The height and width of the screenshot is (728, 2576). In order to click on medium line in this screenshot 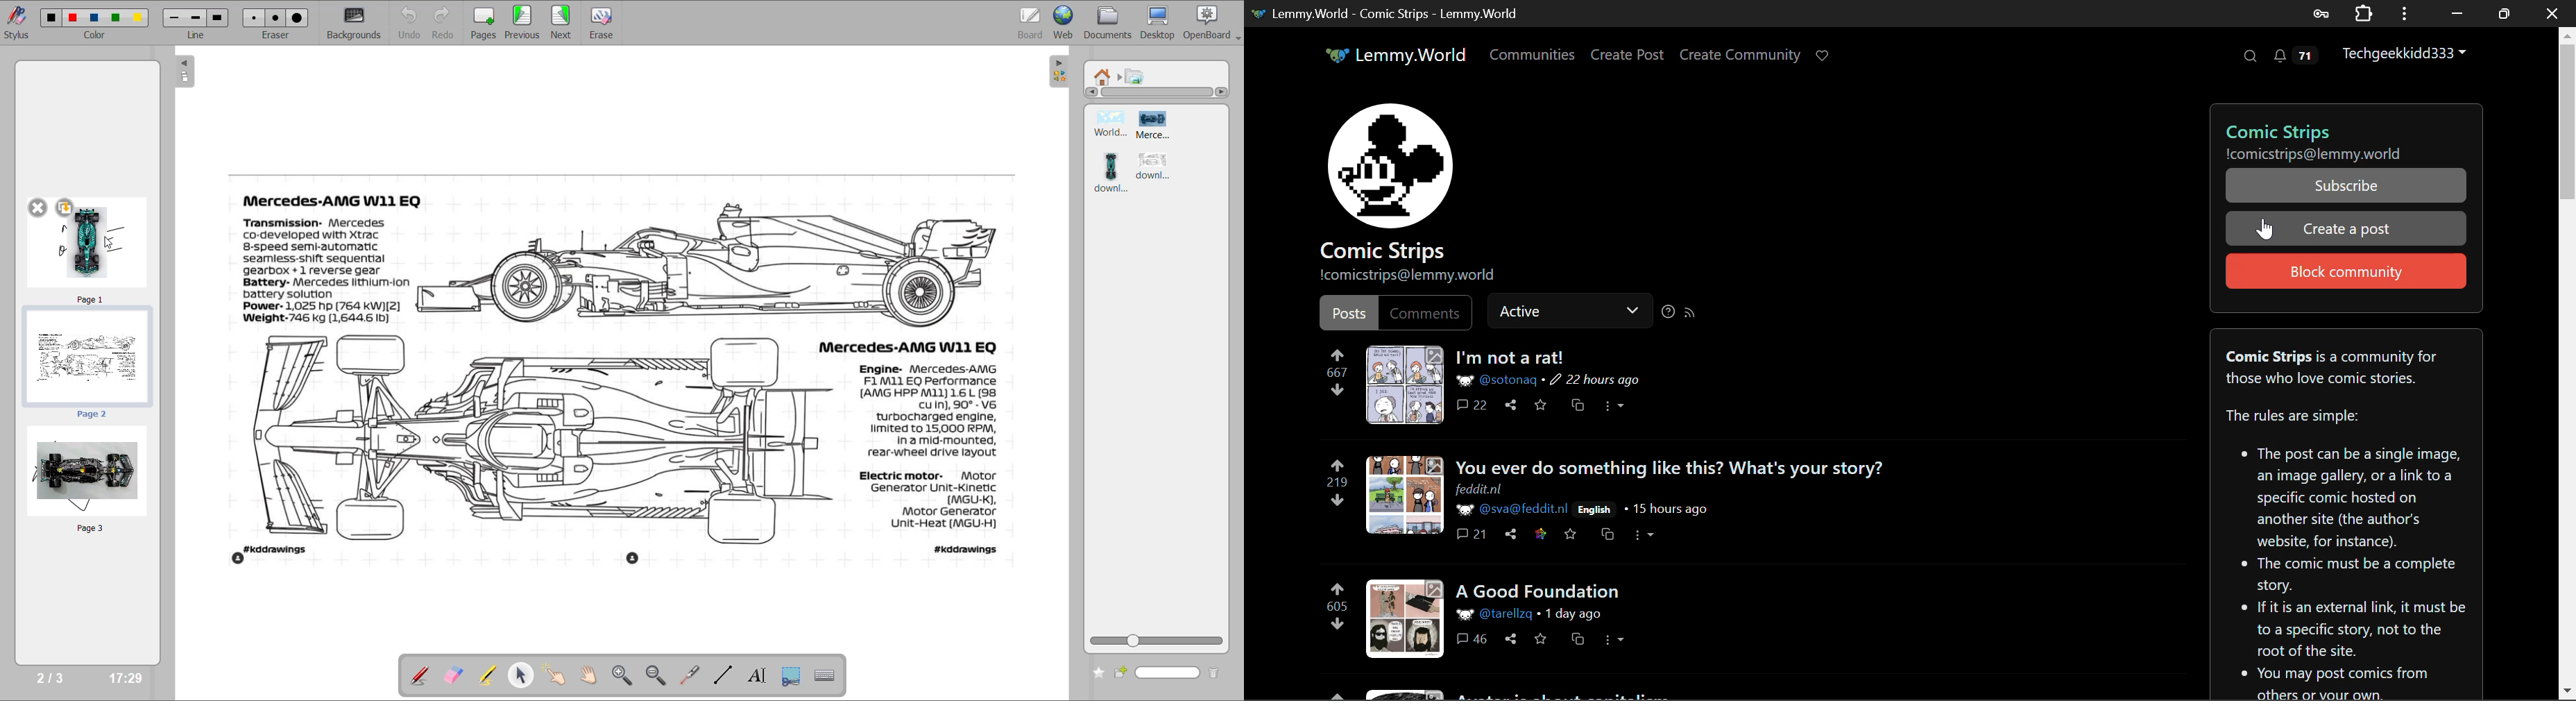, I will do `click(196, 18)`.